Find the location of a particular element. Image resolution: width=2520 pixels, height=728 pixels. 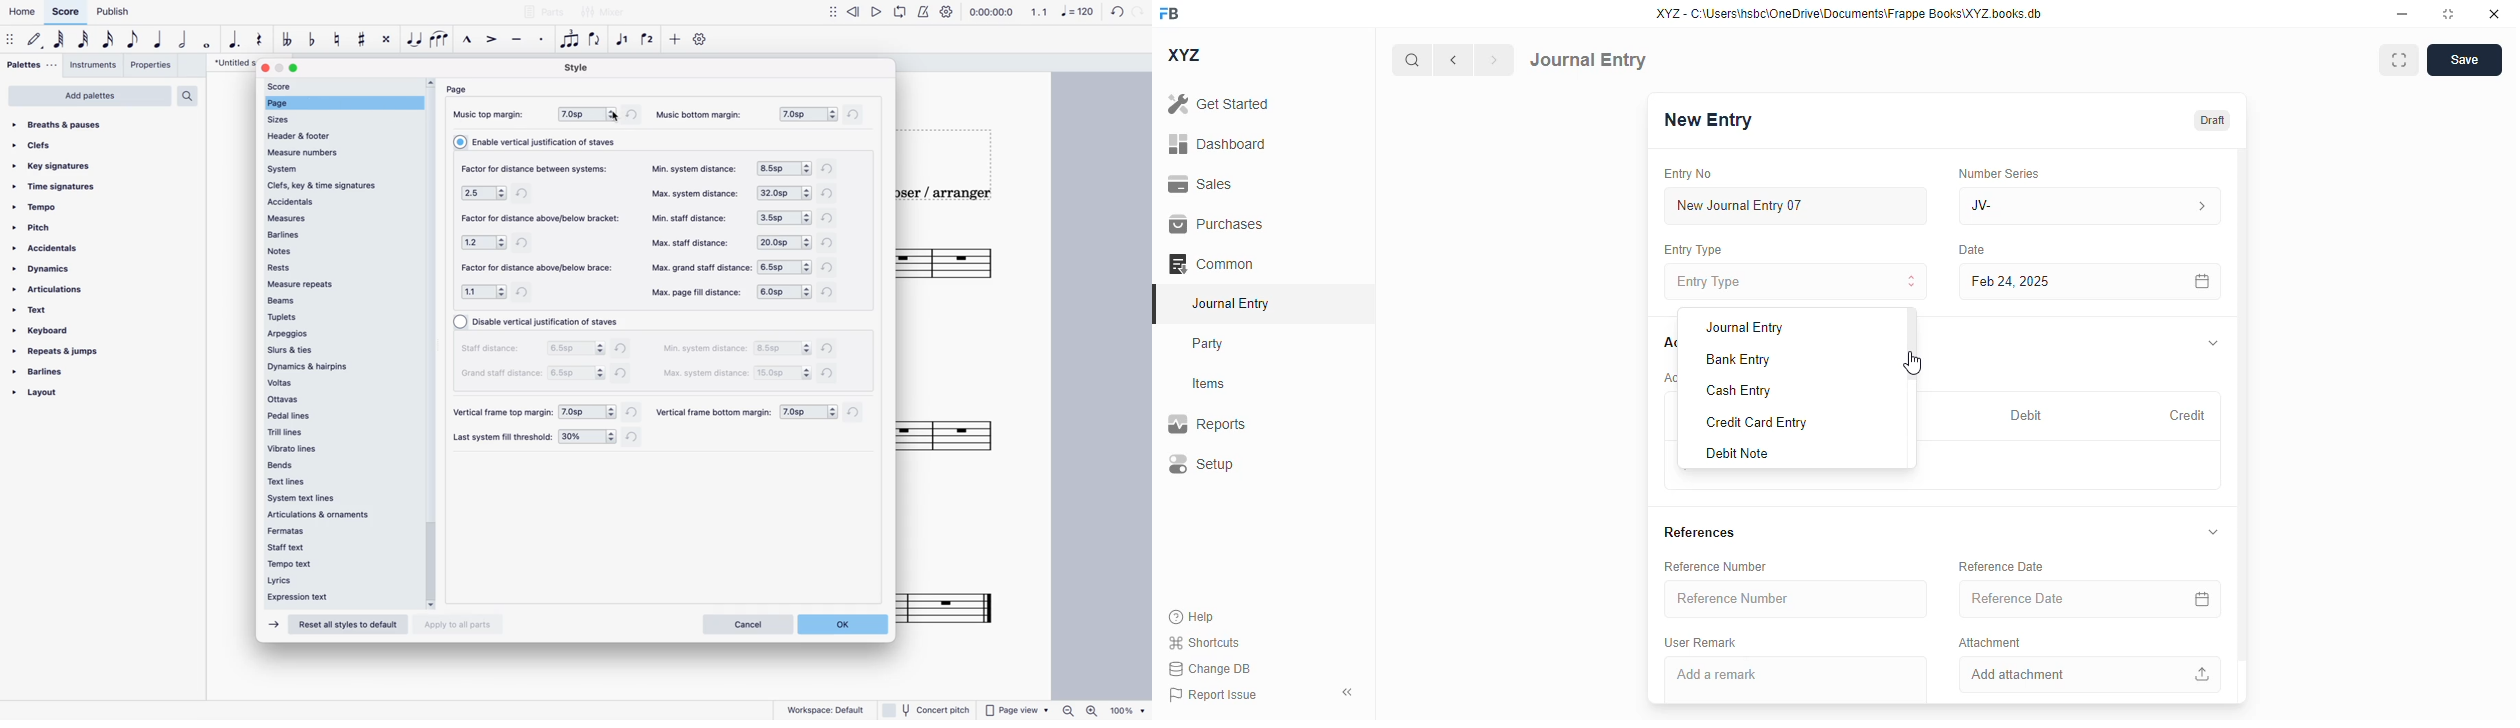

options is located at coordinates (783, 348).